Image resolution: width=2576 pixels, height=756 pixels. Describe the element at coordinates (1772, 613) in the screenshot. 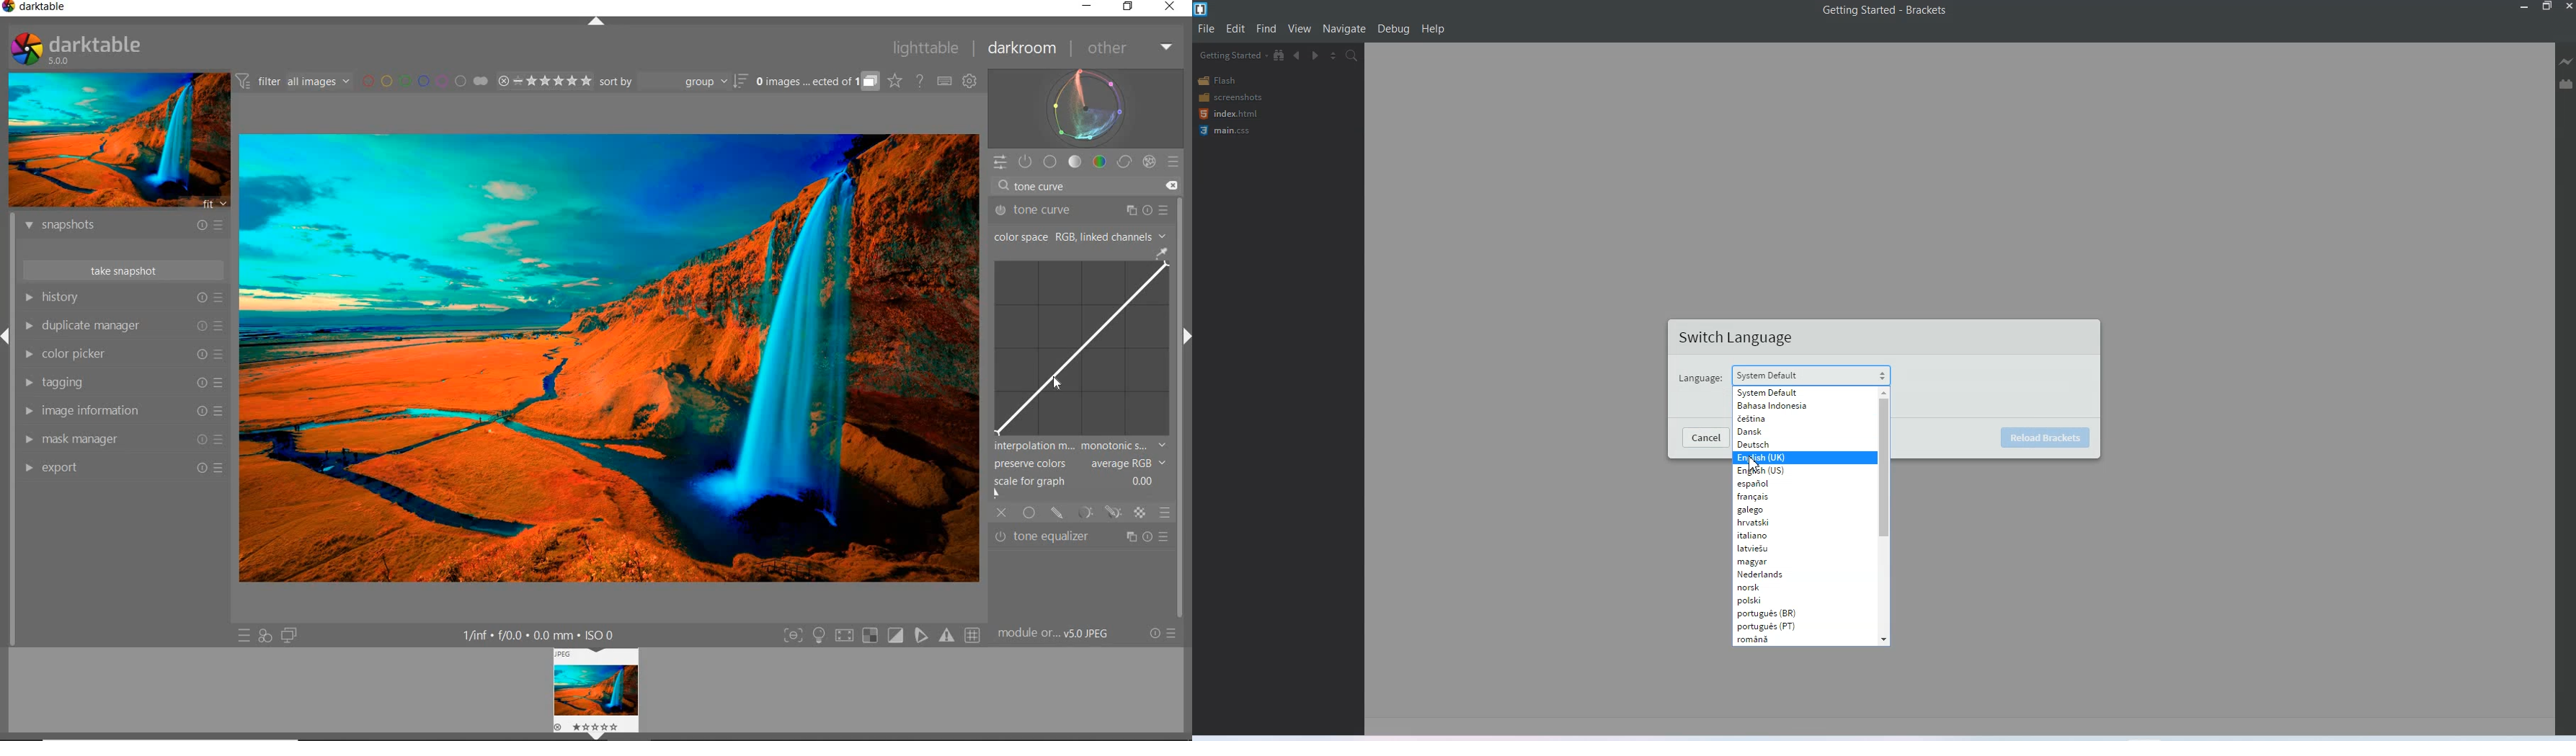

I see `Portugues Br` at that location.